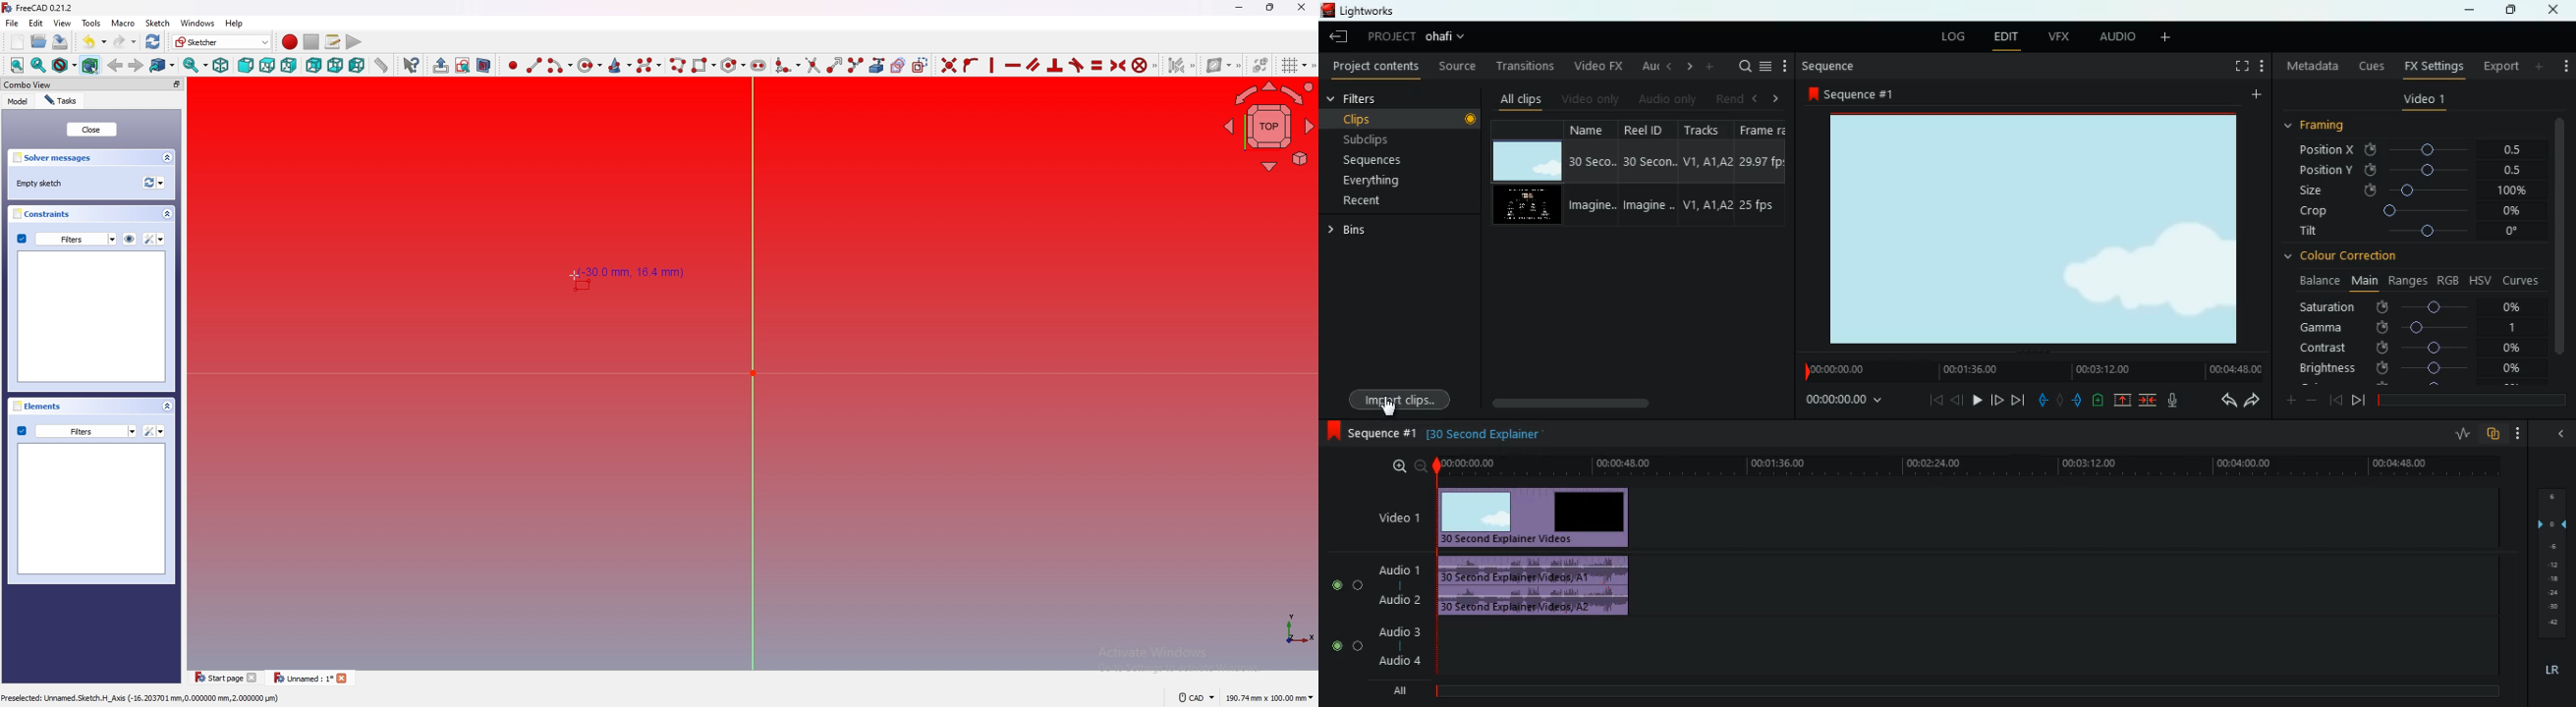  Describe the element at coordinates (34, 406) in the screenshot. I see `elements` at that location.